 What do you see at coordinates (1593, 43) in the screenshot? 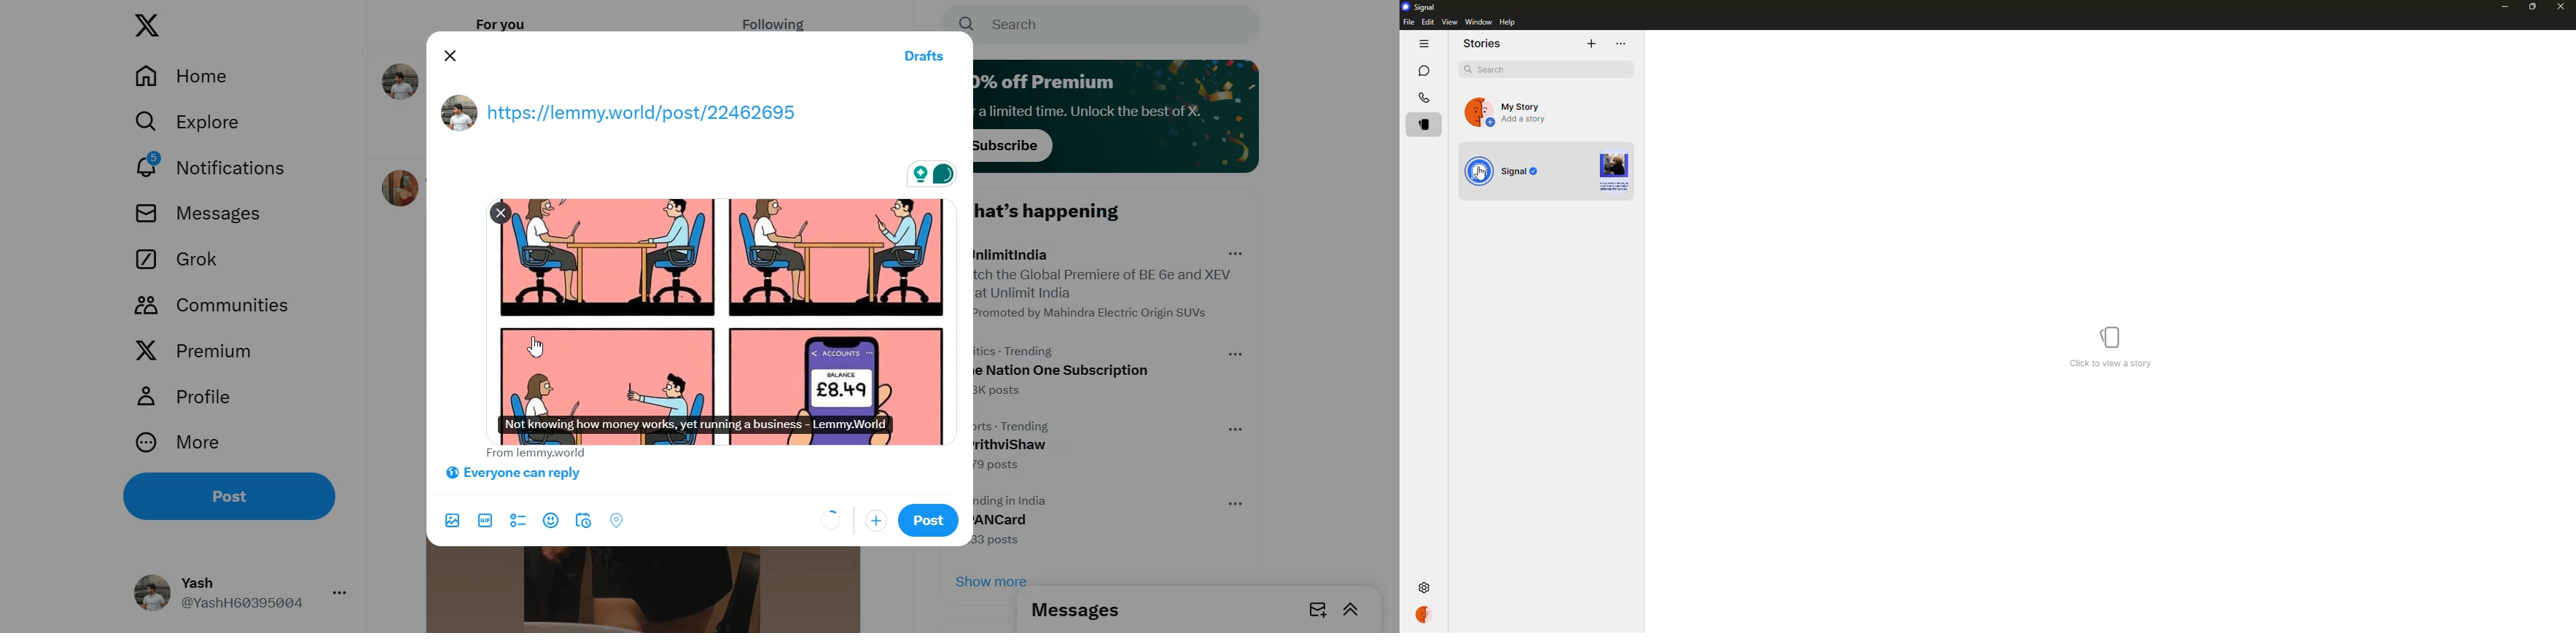
I see `add` at bounding box center [1593, 43].